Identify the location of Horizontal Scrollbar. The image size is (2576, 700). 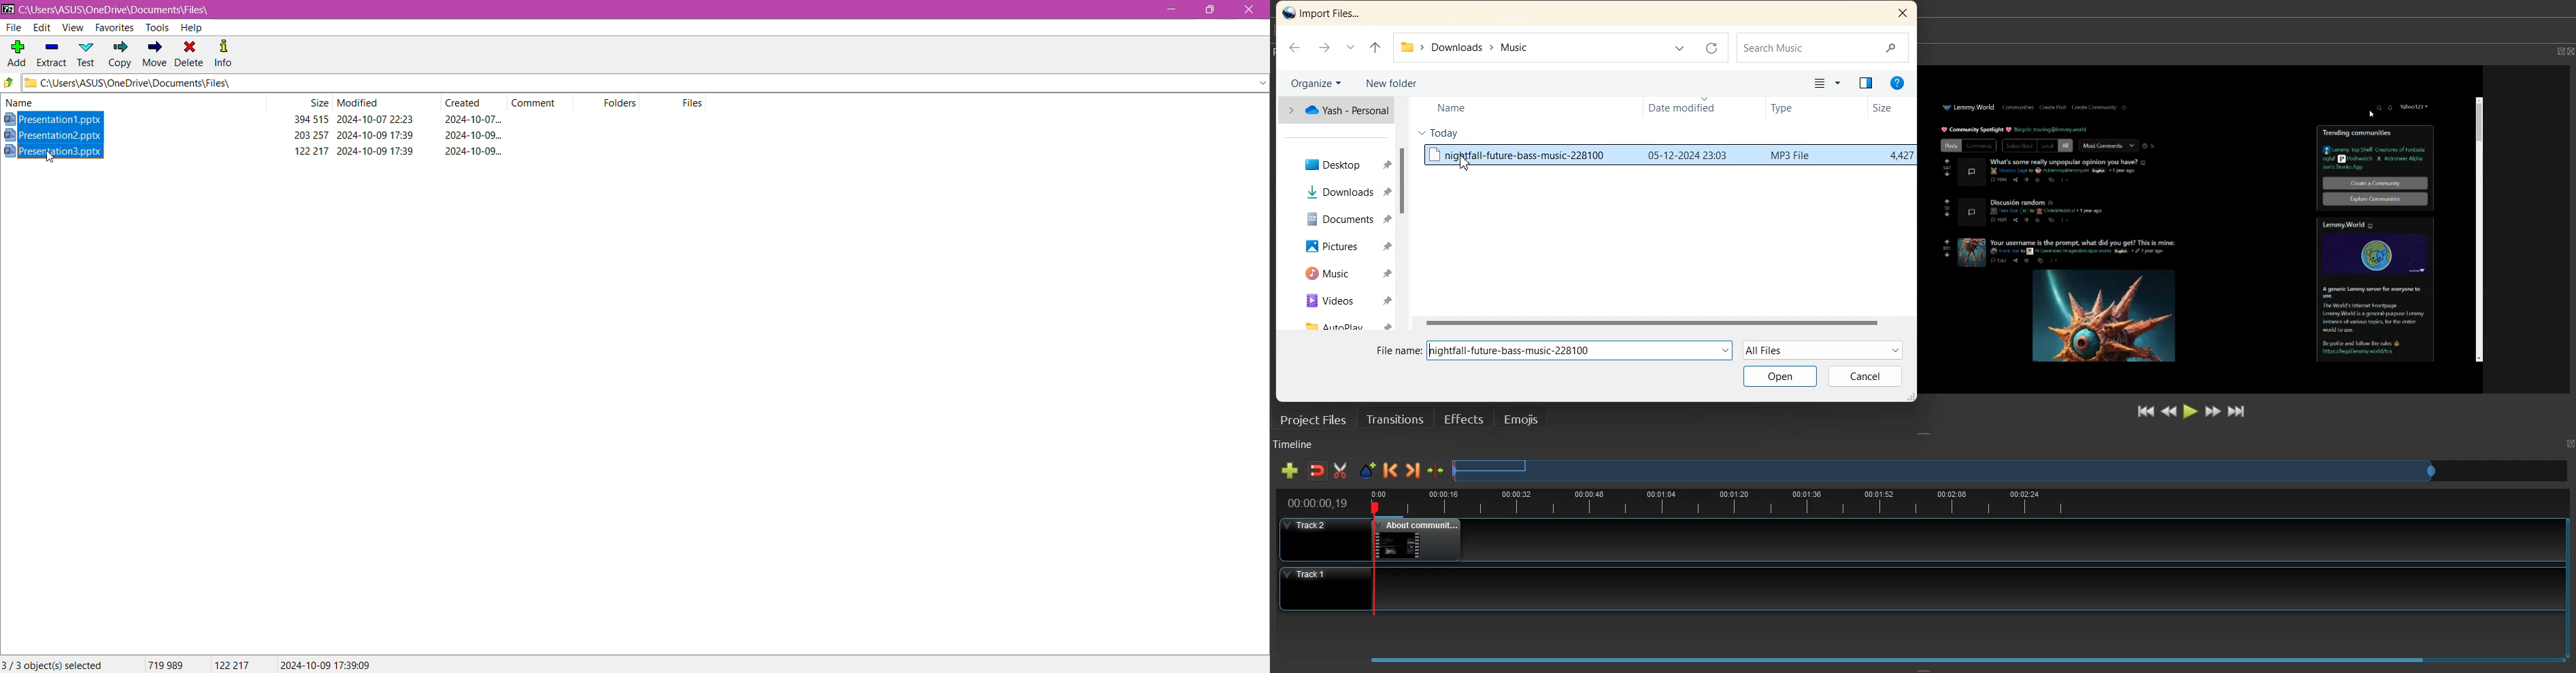
(1665, 322).